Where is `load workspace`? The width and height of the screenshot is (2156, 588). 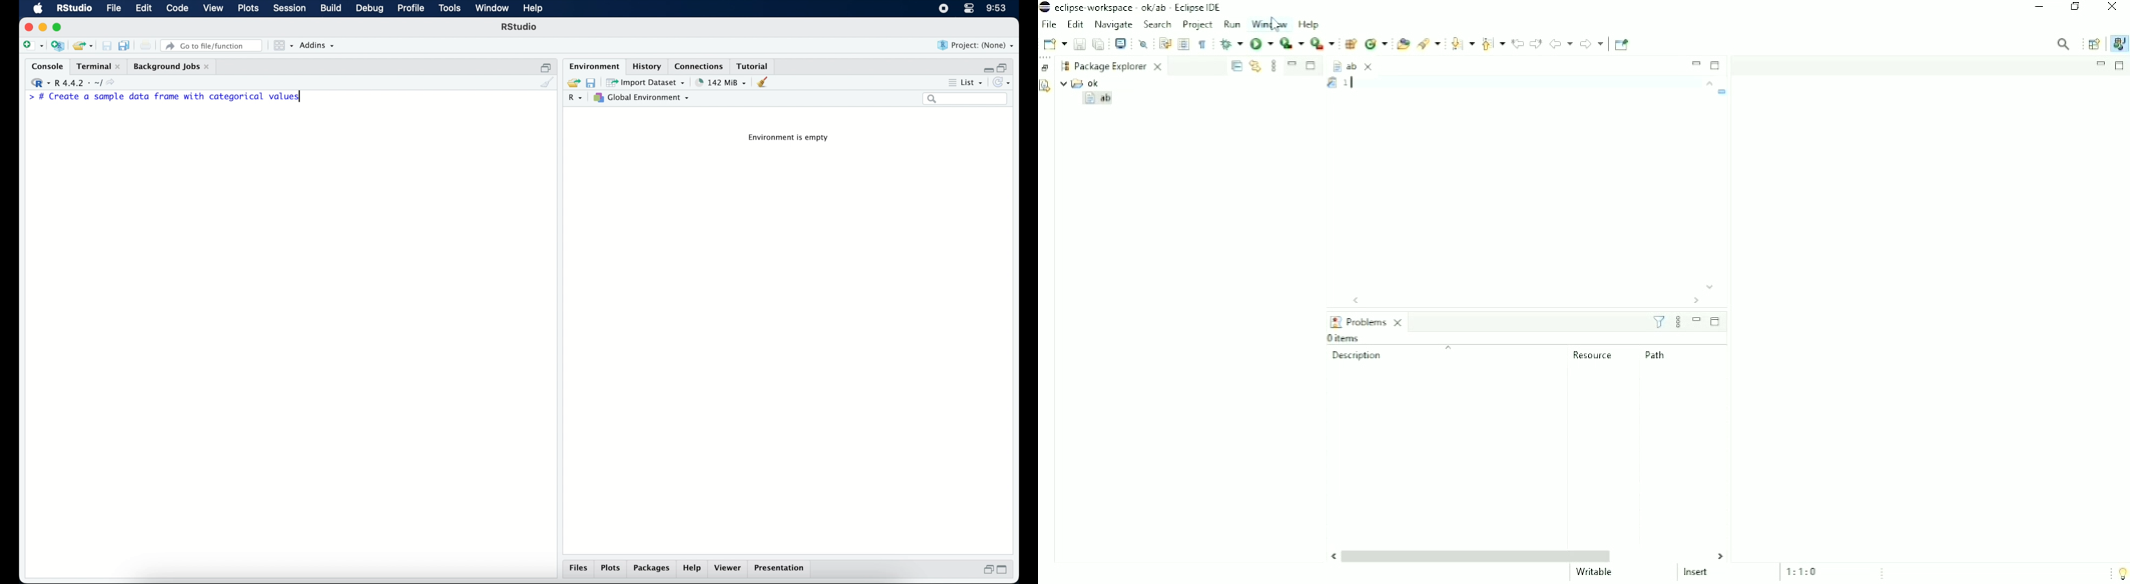
load workspace is located at coordinates (572, 81).